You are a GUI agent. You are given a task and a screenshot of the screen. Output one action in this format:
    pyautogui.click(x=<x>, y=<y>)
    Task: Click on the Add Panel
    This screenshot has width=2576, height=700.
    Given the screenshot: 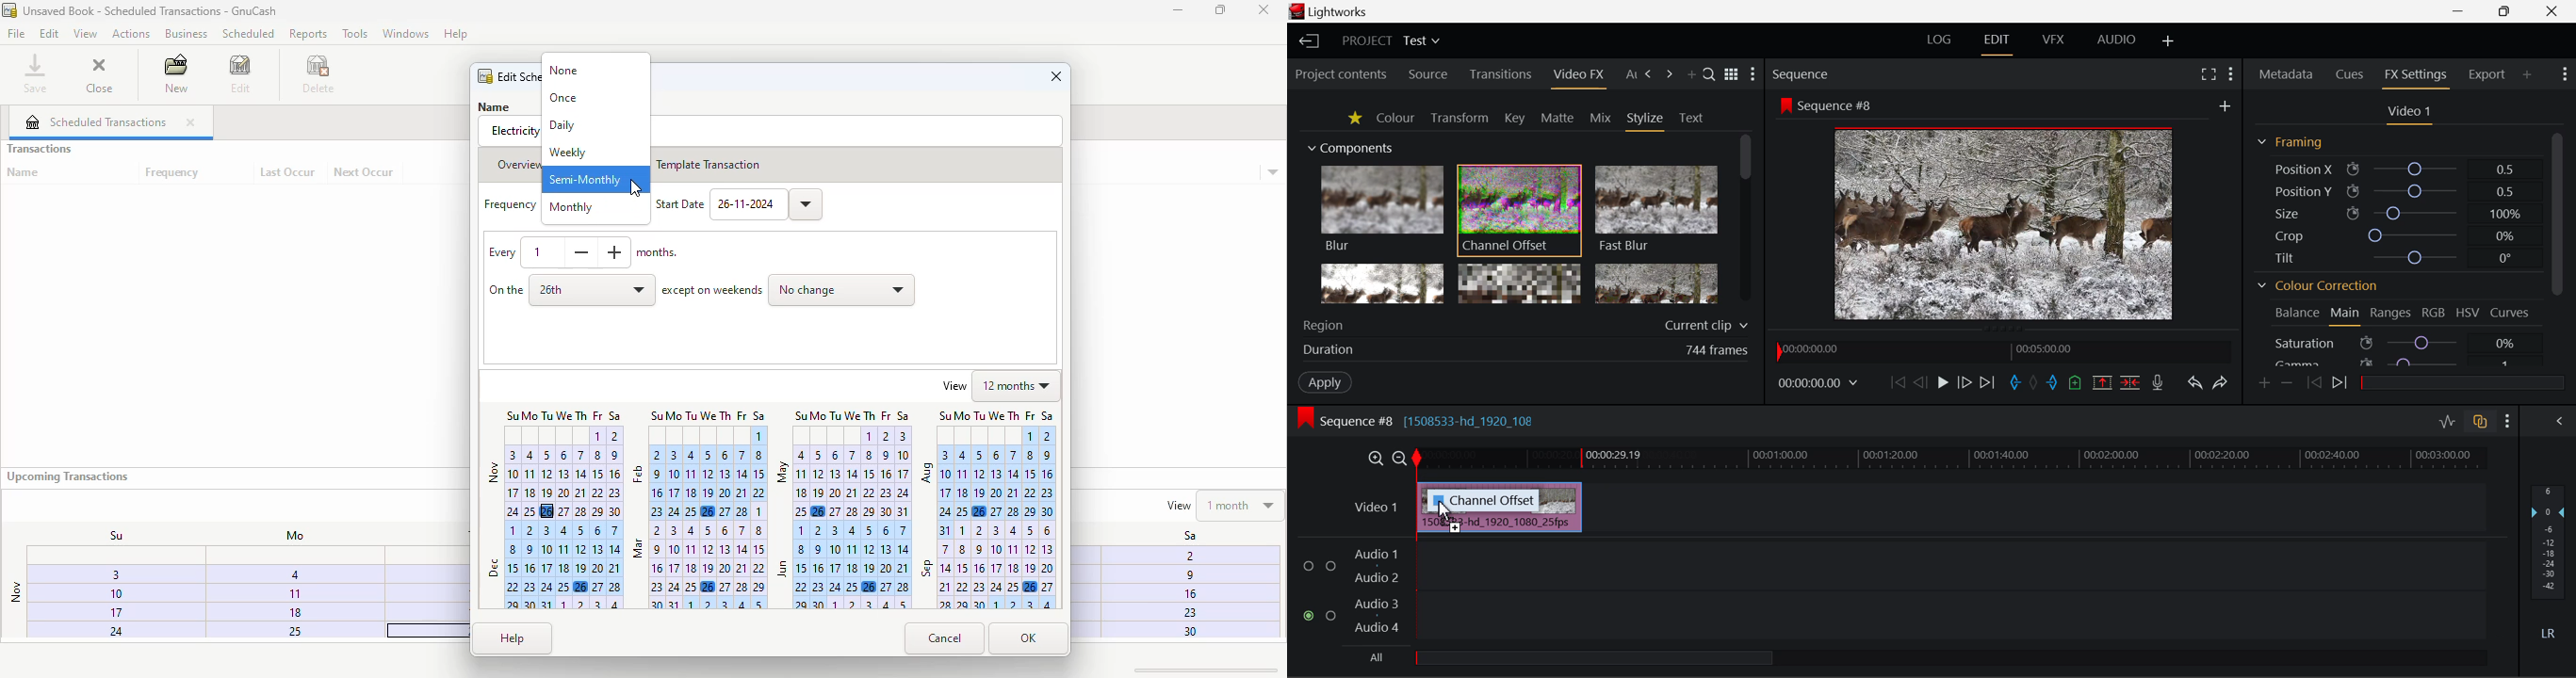 What is the action you would take?
    pyautogui.click(x=1691, y=76)
    